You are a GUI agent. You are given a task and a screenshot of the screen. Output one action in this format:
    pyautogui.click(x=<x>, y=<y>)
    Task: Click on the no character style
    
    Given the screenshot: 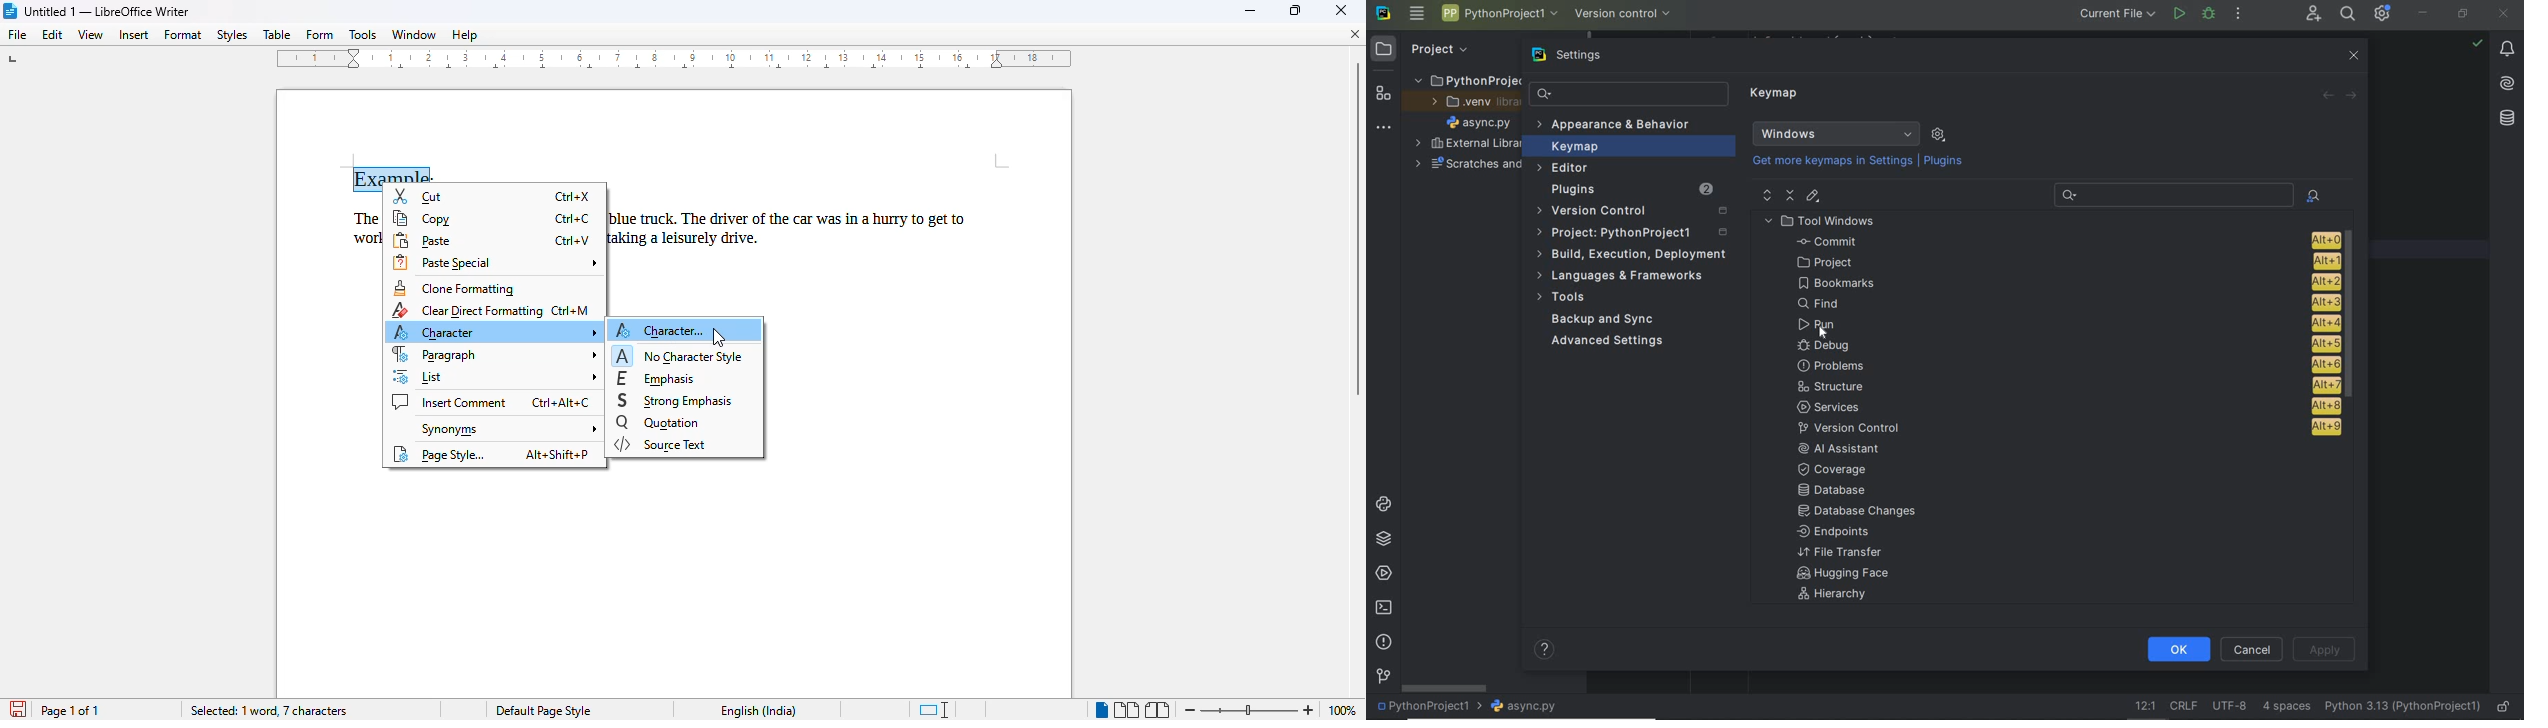 What is the action you would take?
    pyautogui.click(x=679, y=355)
    